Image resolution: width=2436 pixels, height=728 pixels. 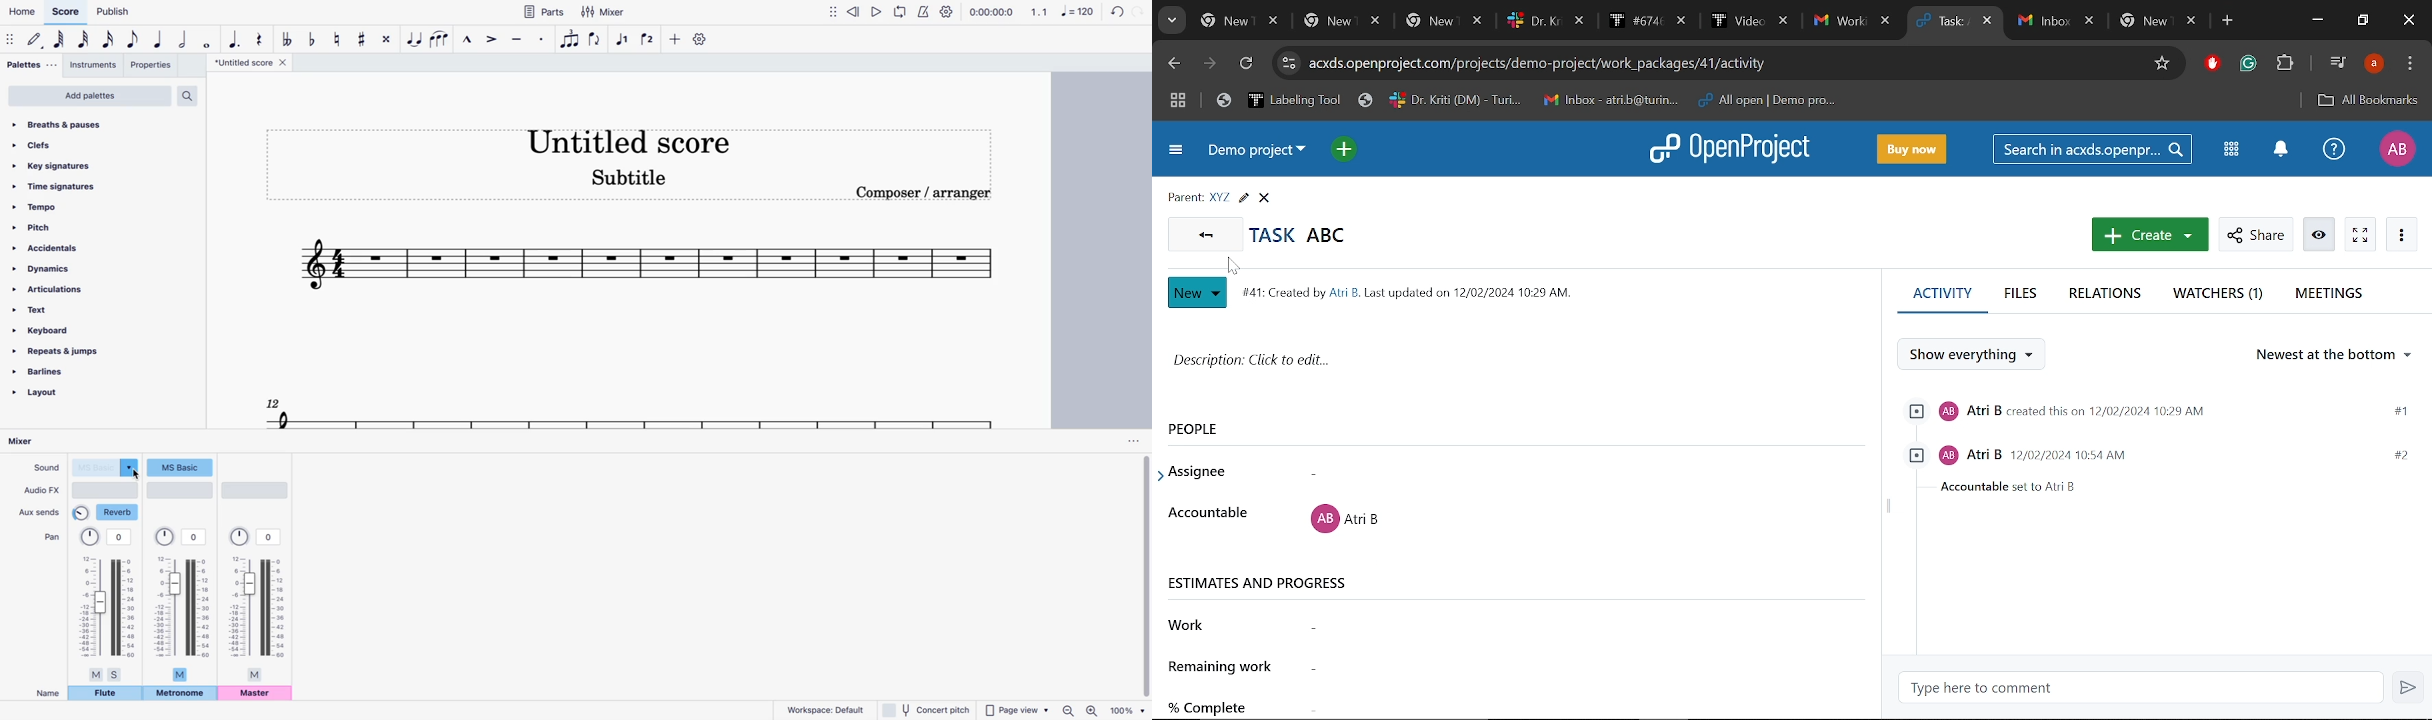 What do you see at coordinates (253, 62) in the screenshot?
I see `score title` at bounding box center [253, 62].